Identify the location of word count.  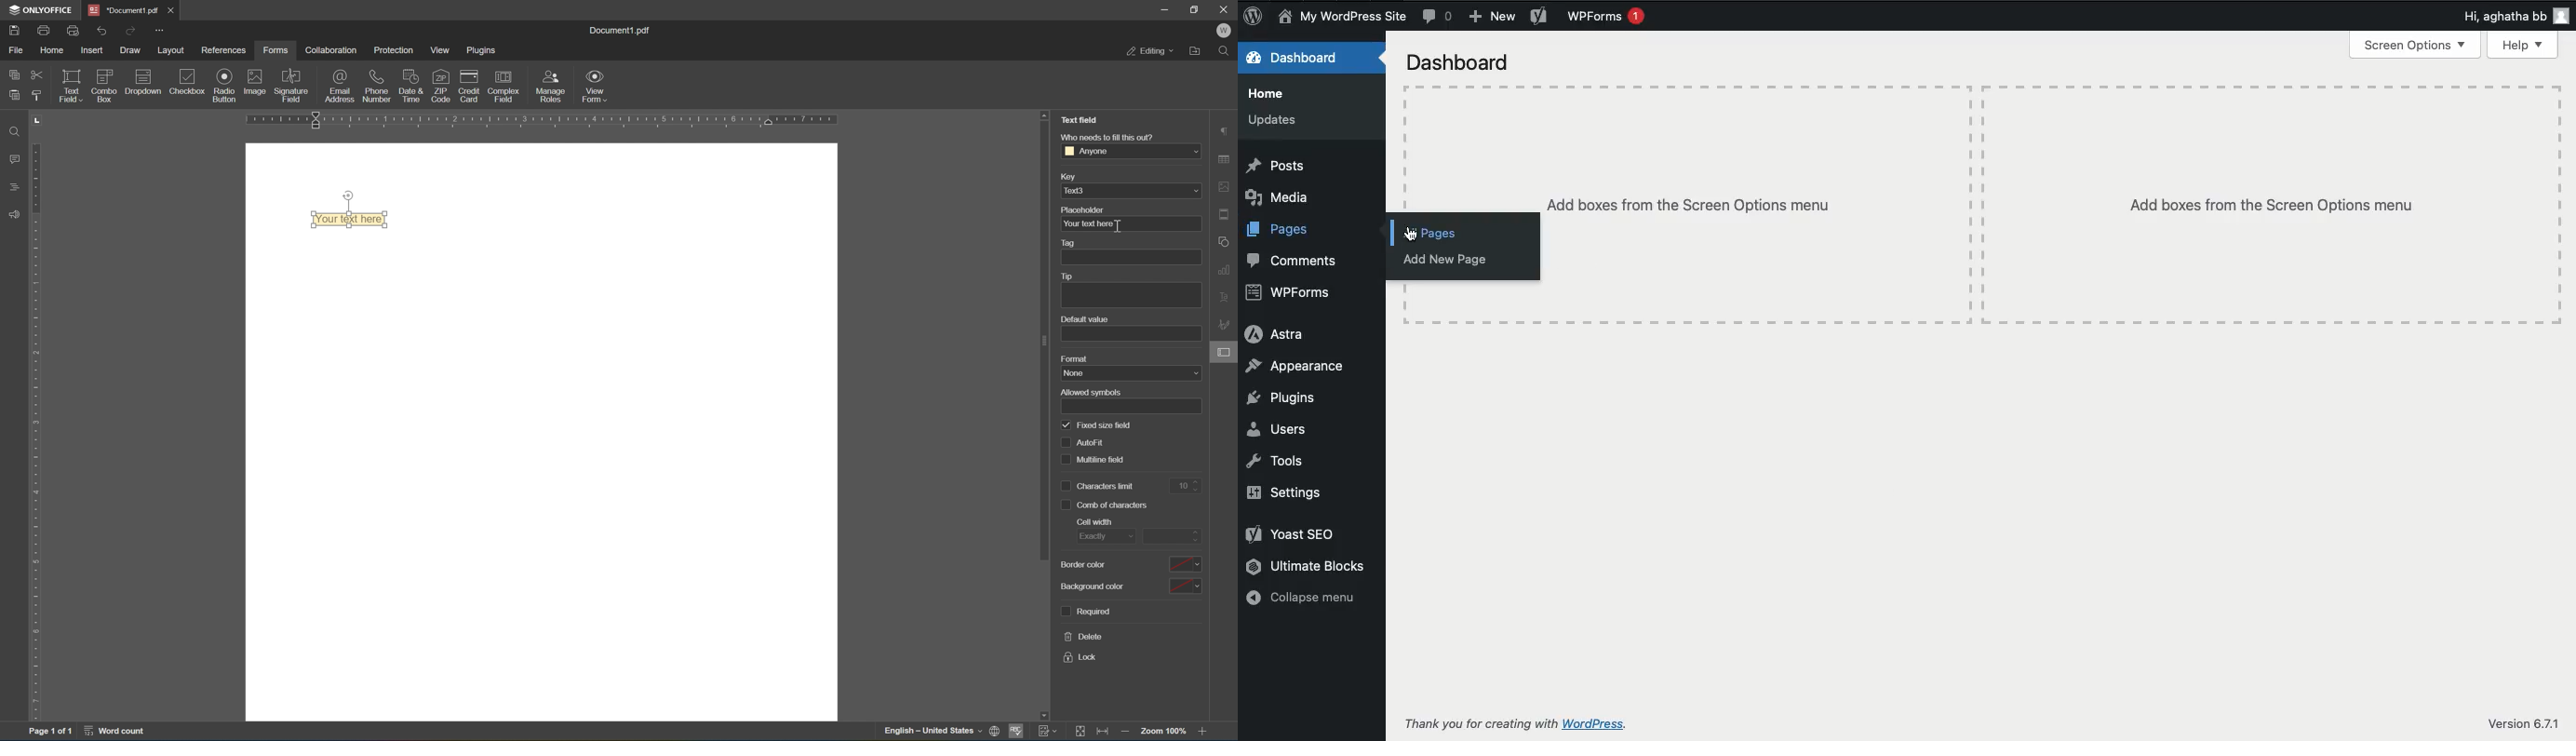
(118, 732).